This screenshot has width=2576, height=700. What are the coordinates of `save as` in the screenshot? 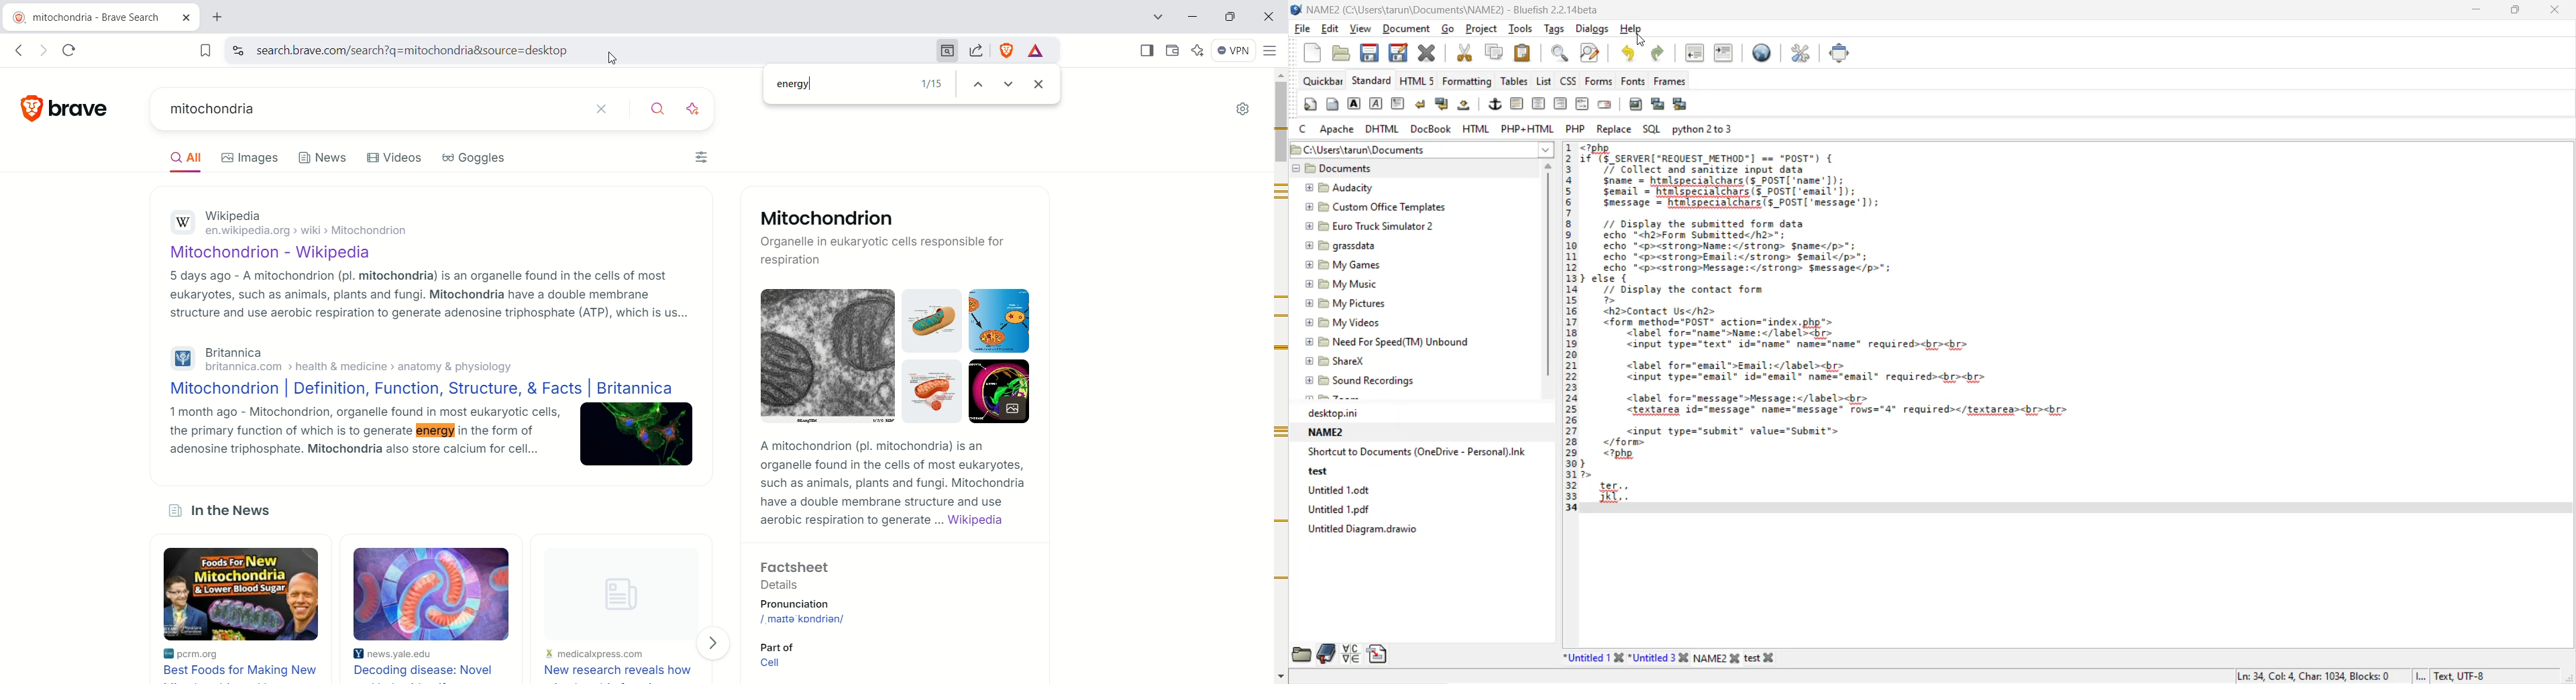 It's located at (1397, 53).